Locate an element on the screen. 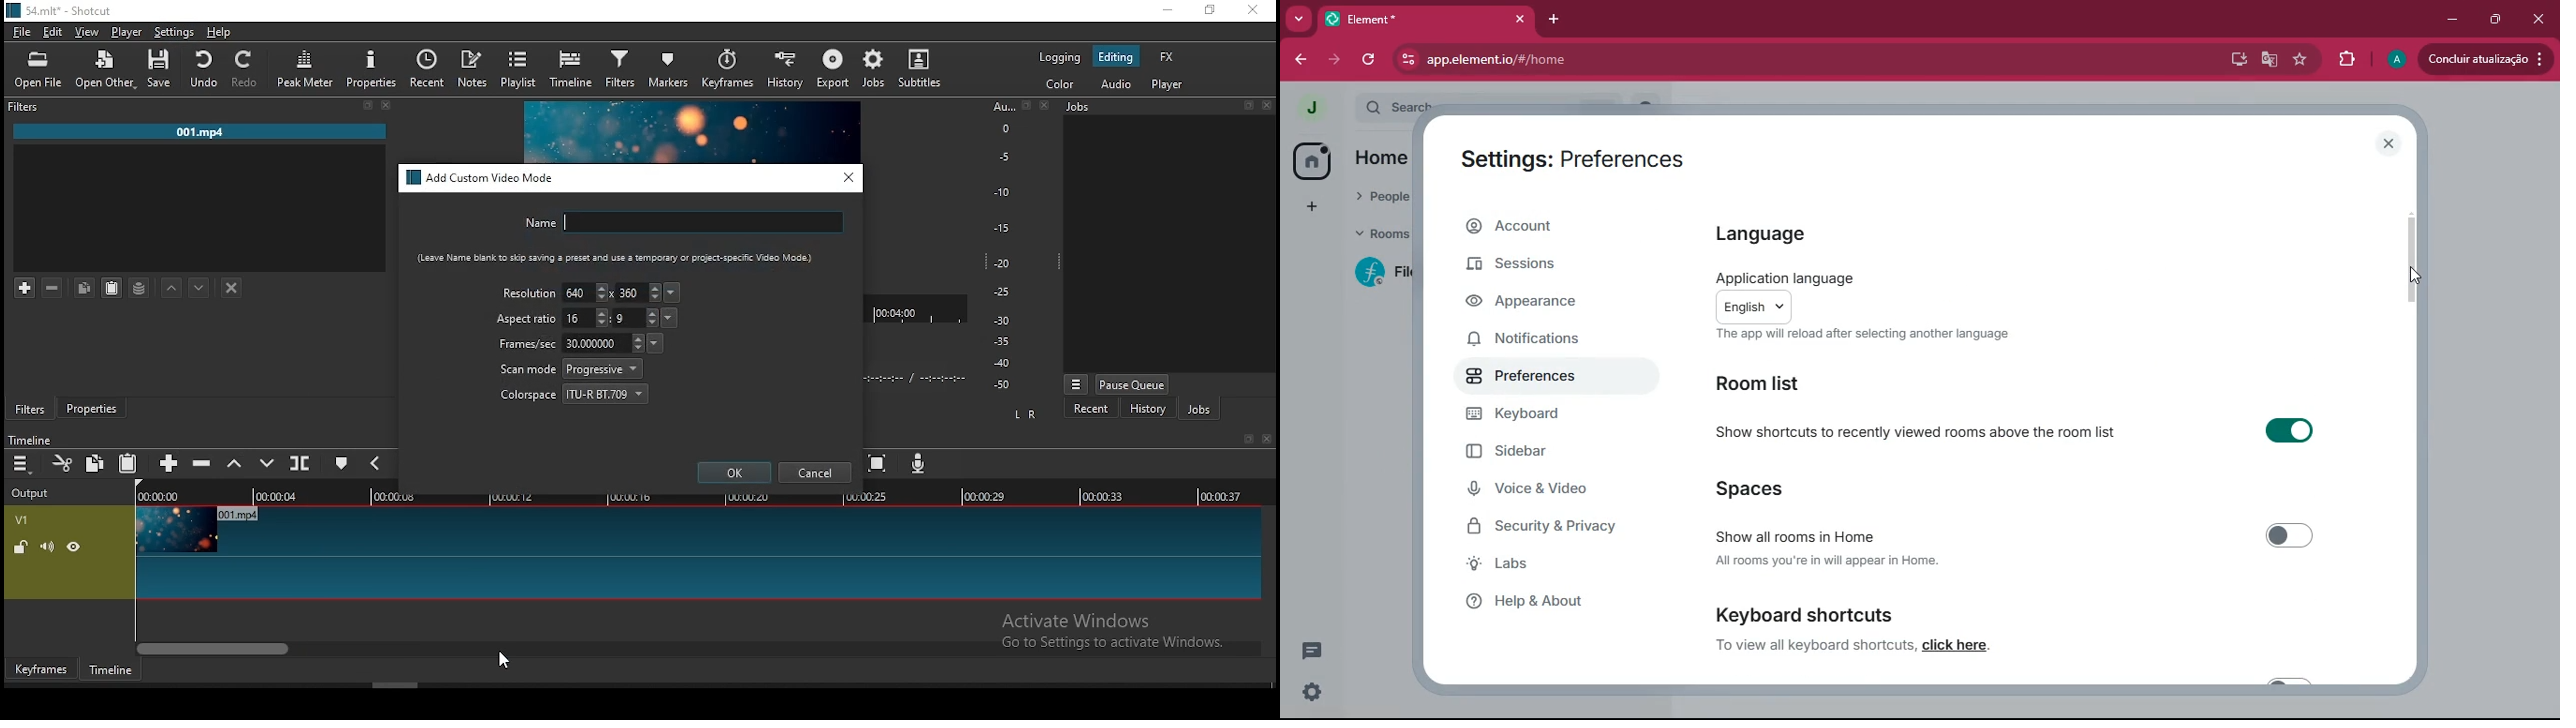 This screenshot has width=2576, height=728. zoom timeline to fit is located at coordinates (879, 465).